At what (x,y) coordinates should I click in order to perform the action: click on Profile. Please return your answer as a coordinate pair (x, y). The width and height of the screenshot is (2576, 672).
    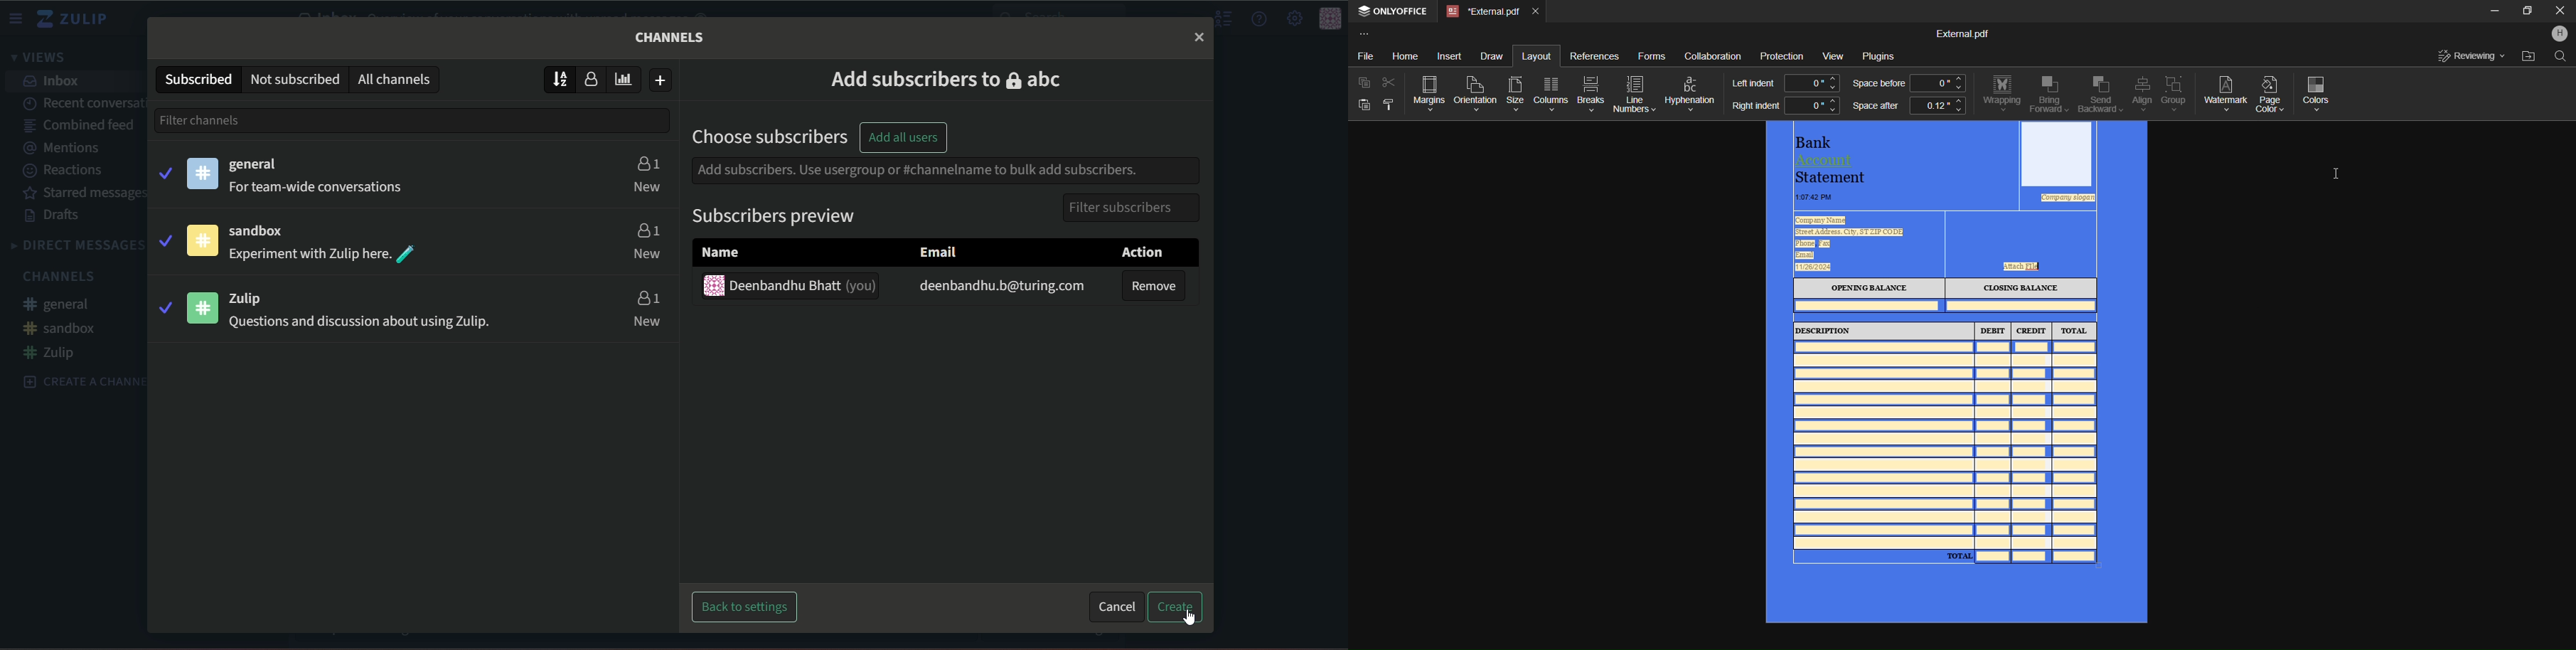
    Looking at the image, I should click on (2558, 35).